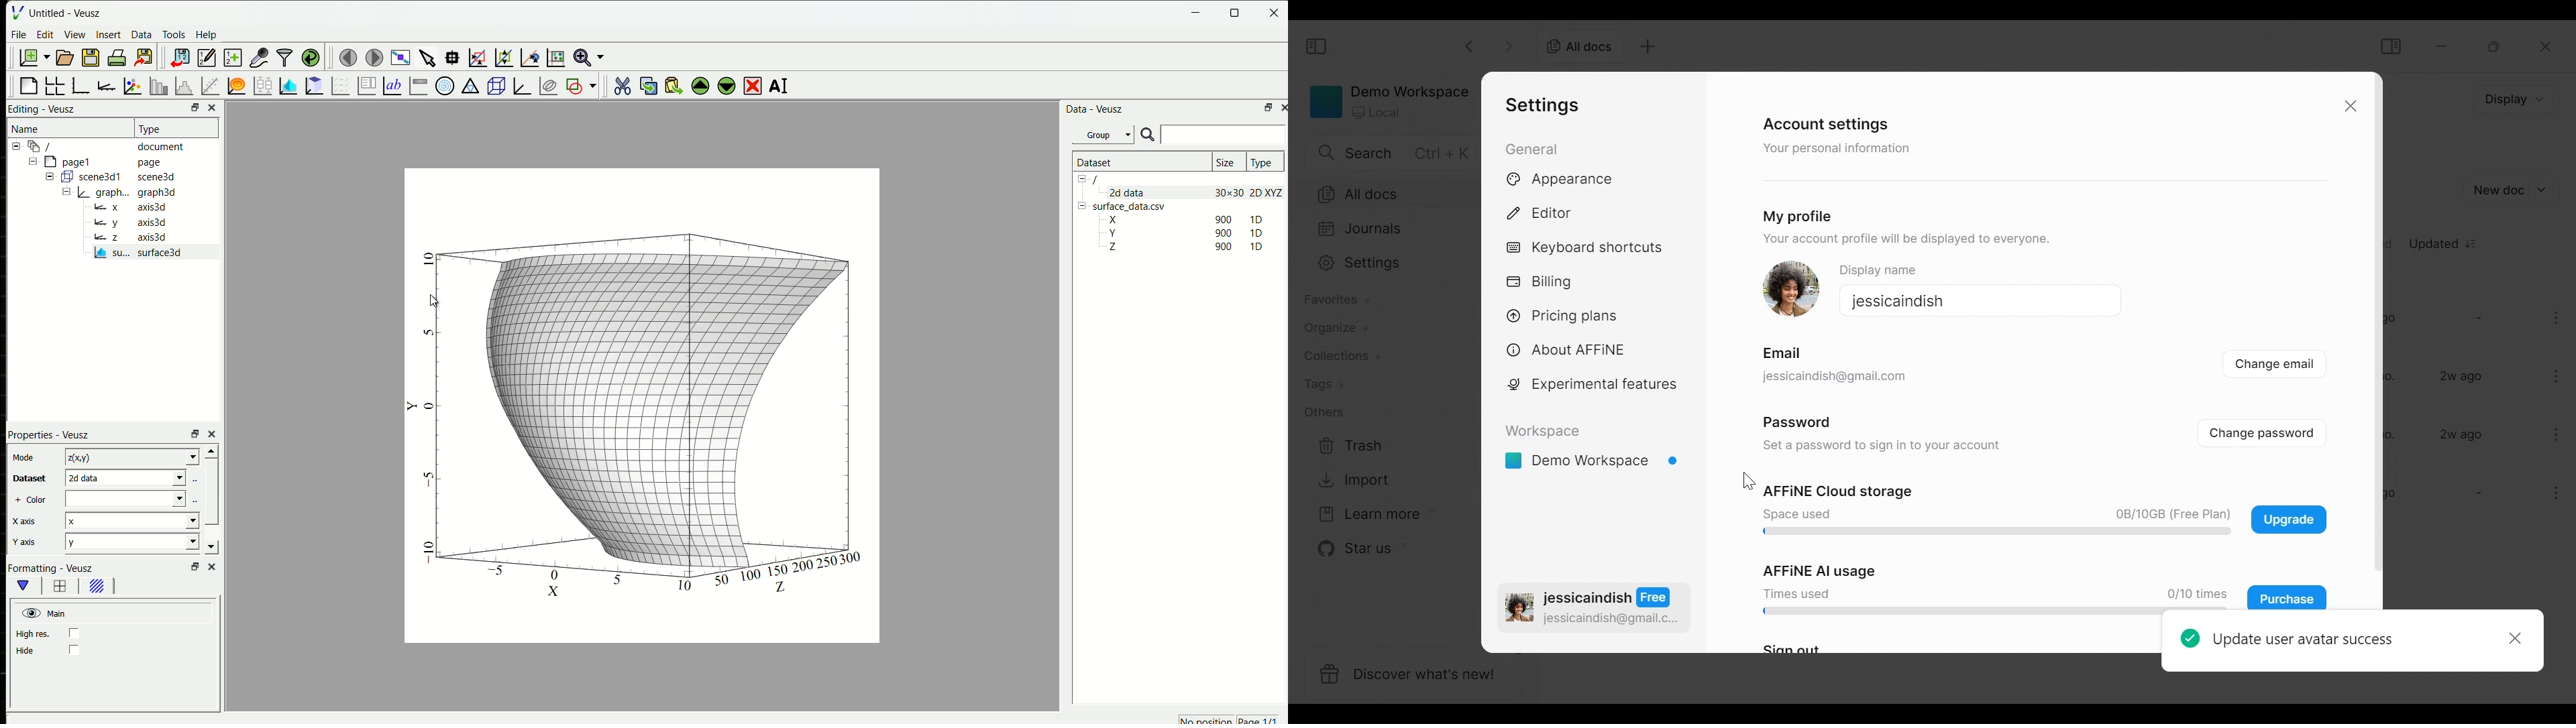 The height and width of the screenshot is (728, 2576). Describe the element at coordinates (1608, 598) in the screenshot. I see `jessicaindish` at that location.